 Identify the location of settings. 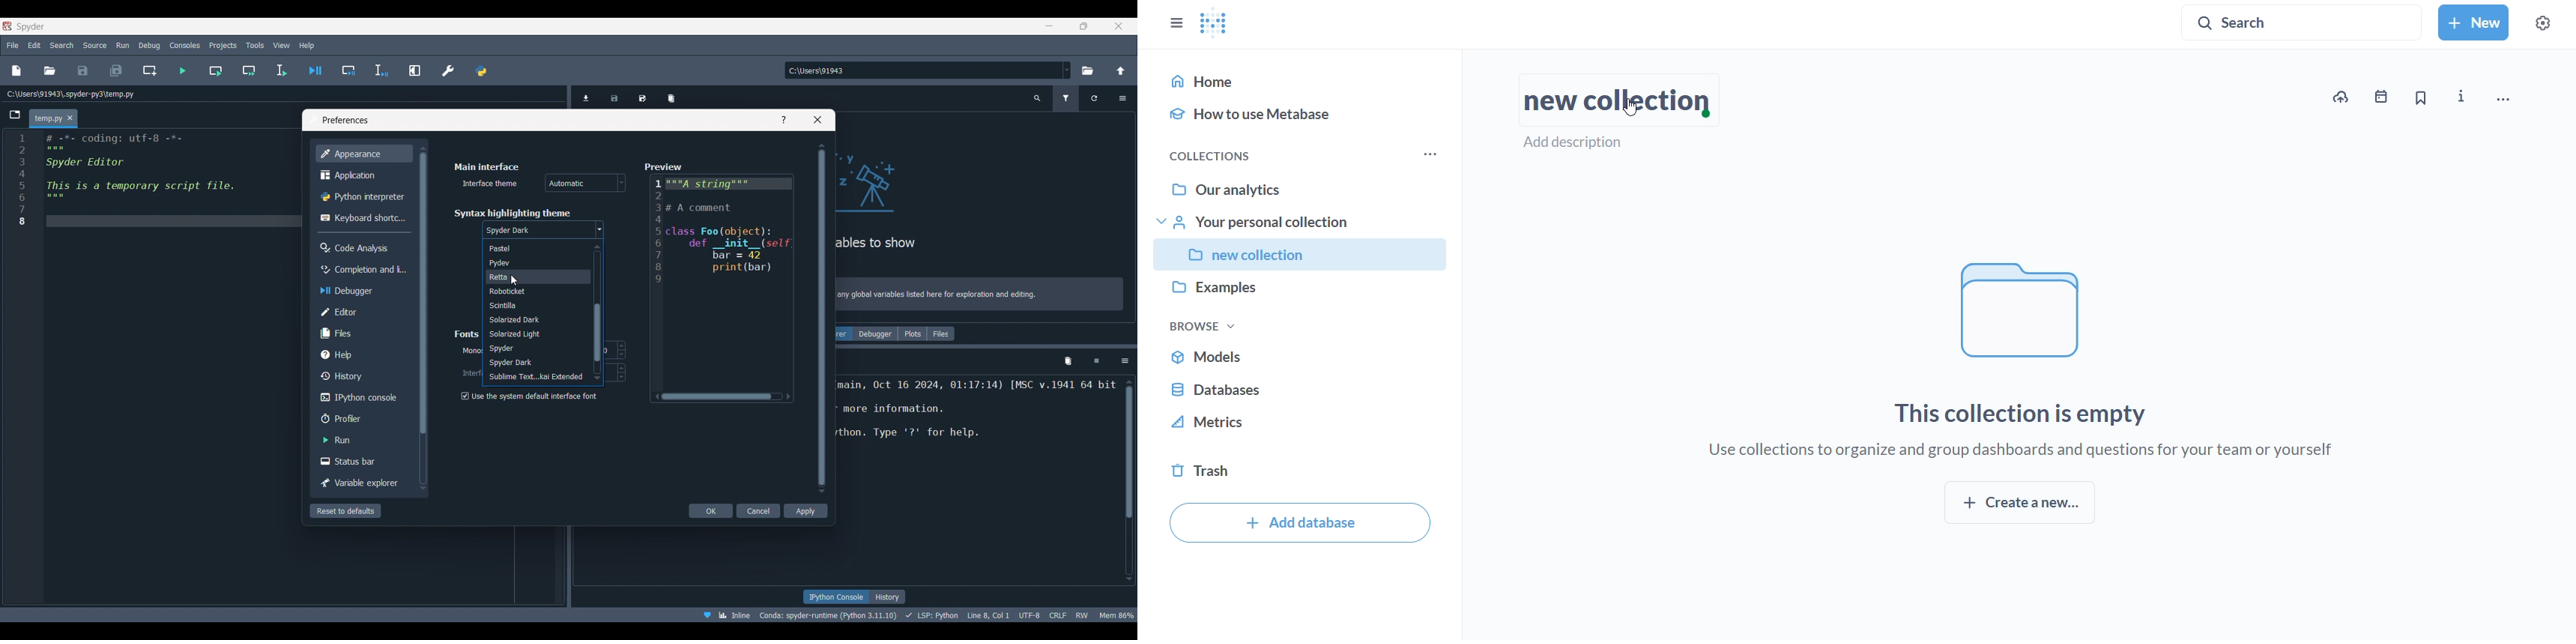
(2551, 19).